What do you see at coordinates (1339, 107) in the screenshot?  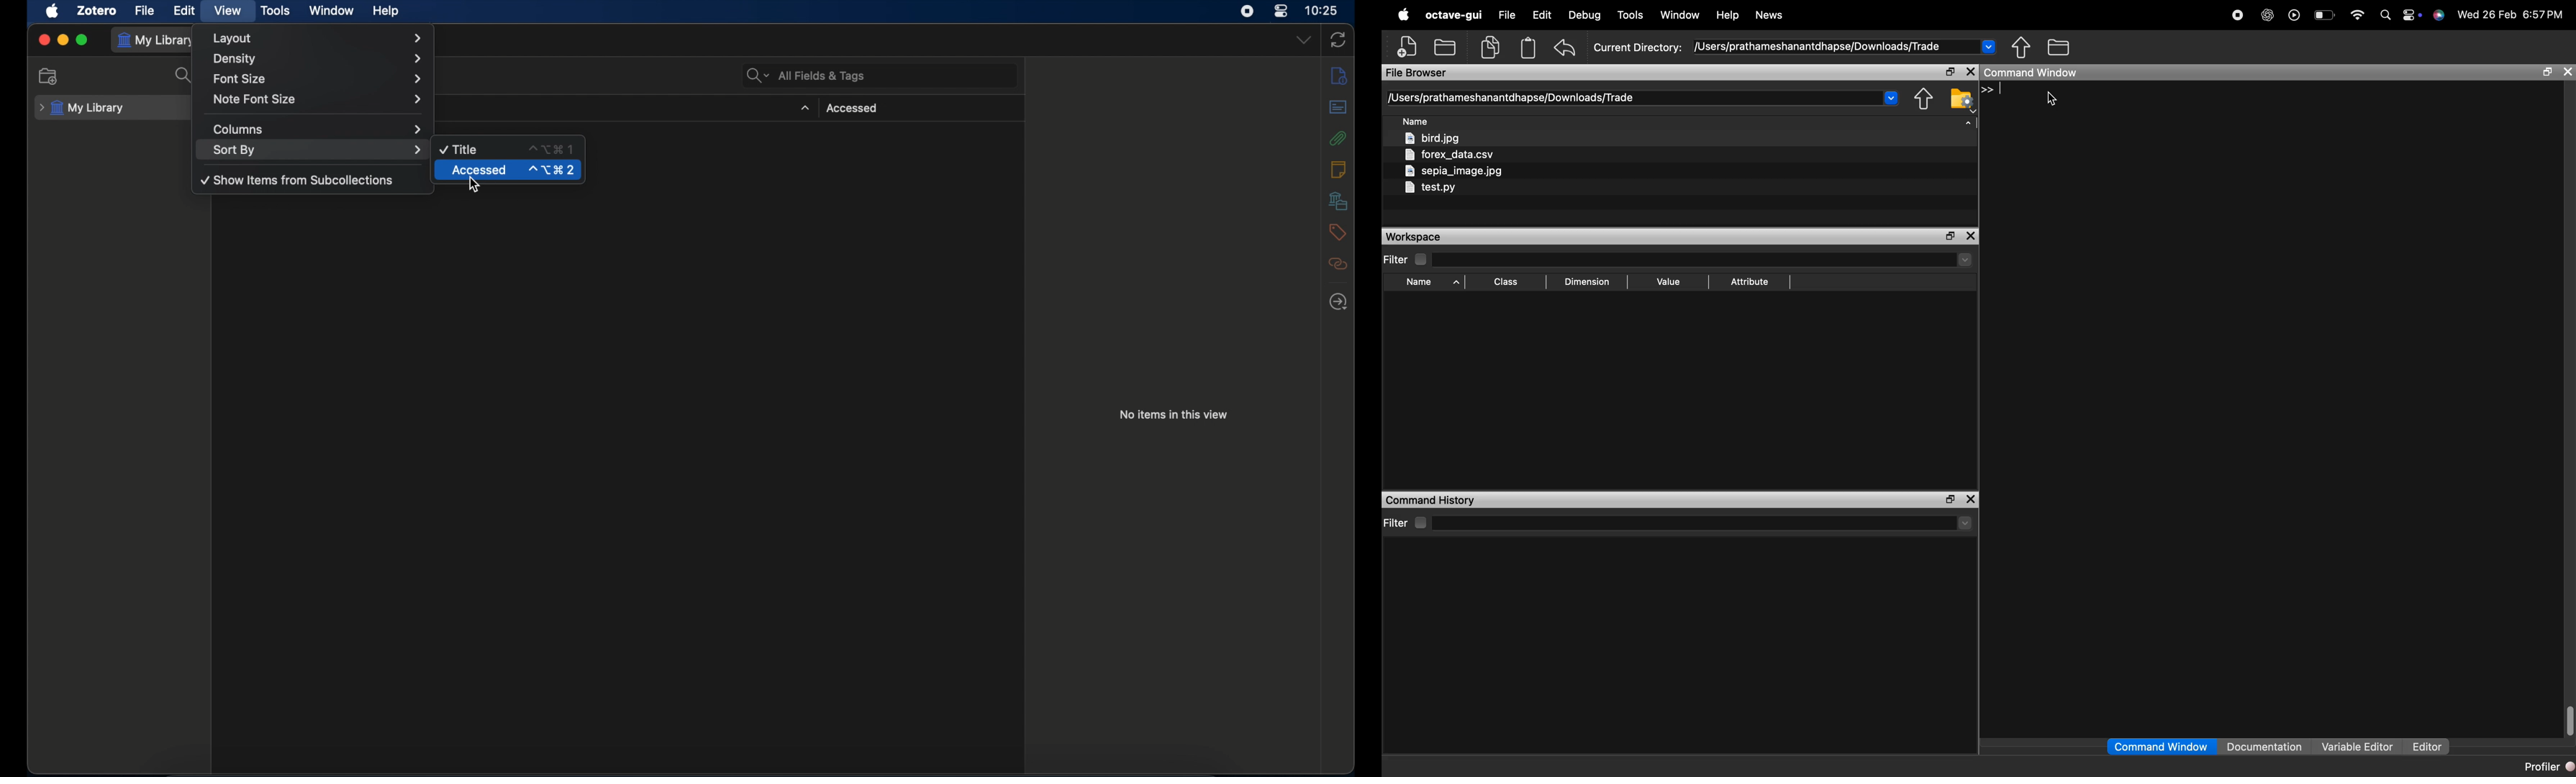 I see `abstract` at bounding box center [1339, 107].